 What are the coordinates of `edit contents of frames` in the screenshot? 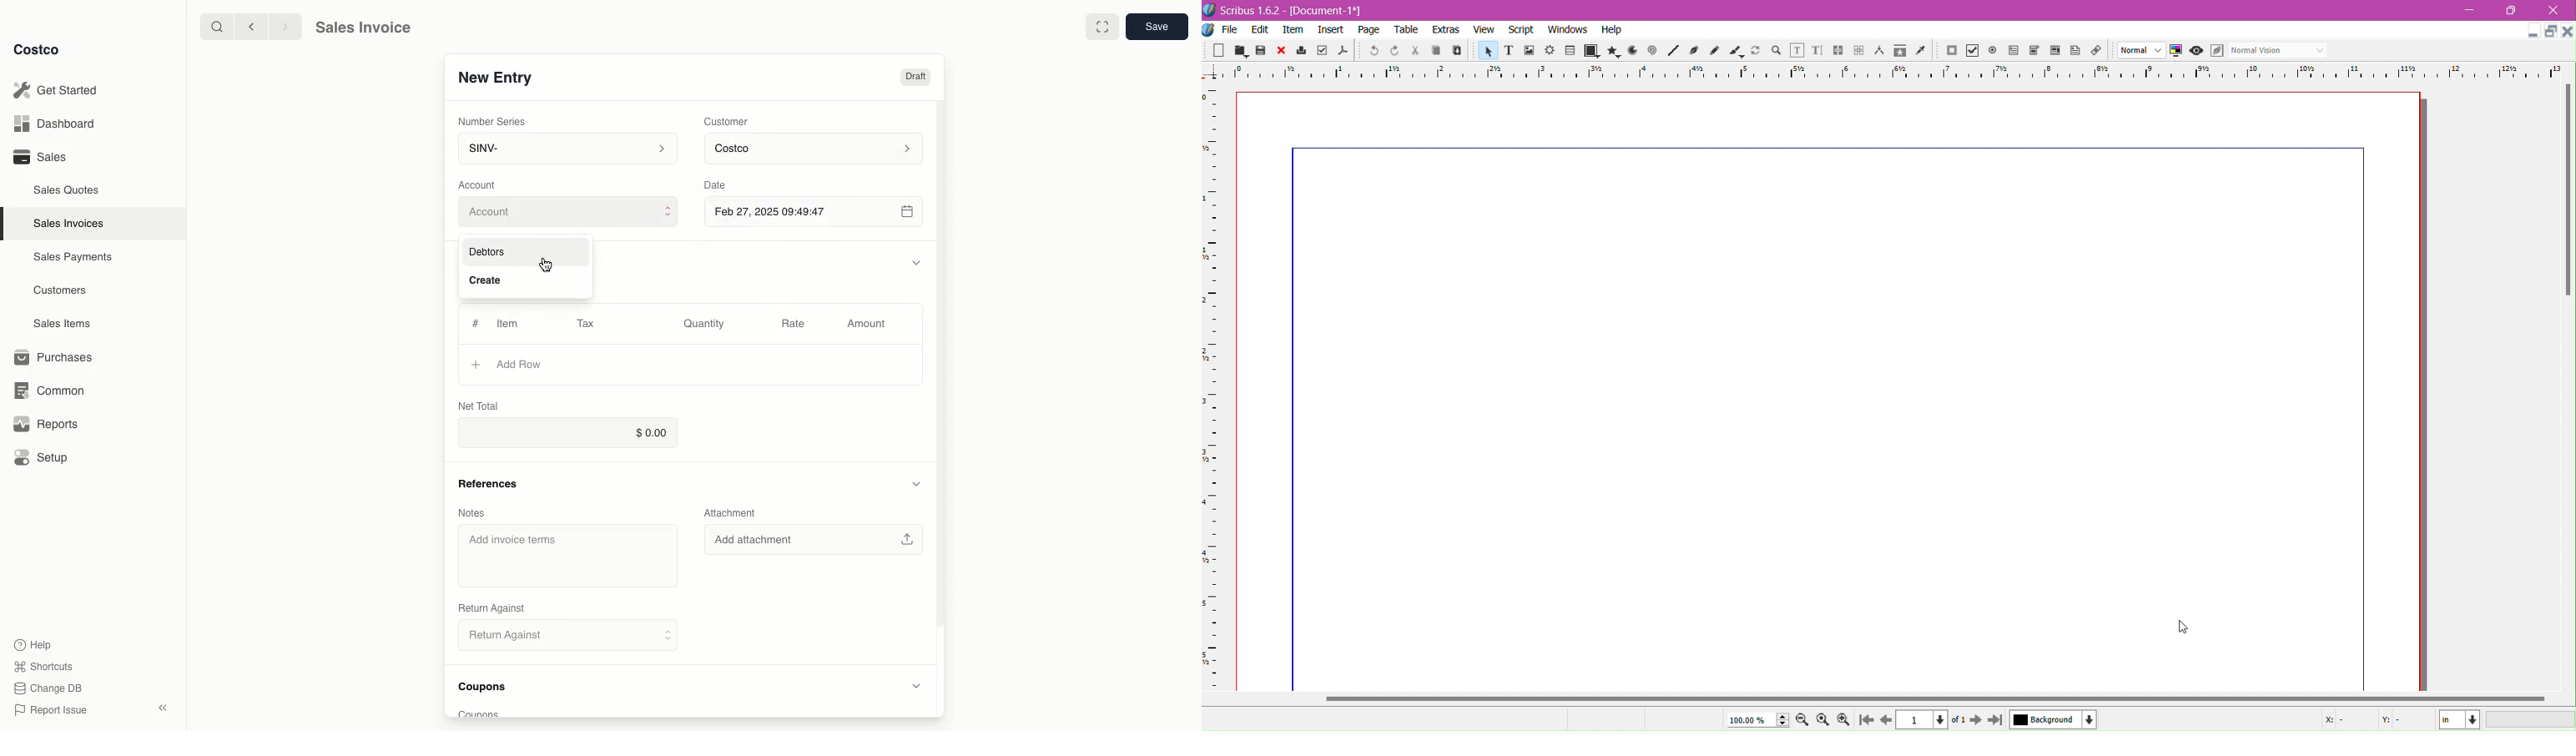 It's located at (1796, 51).